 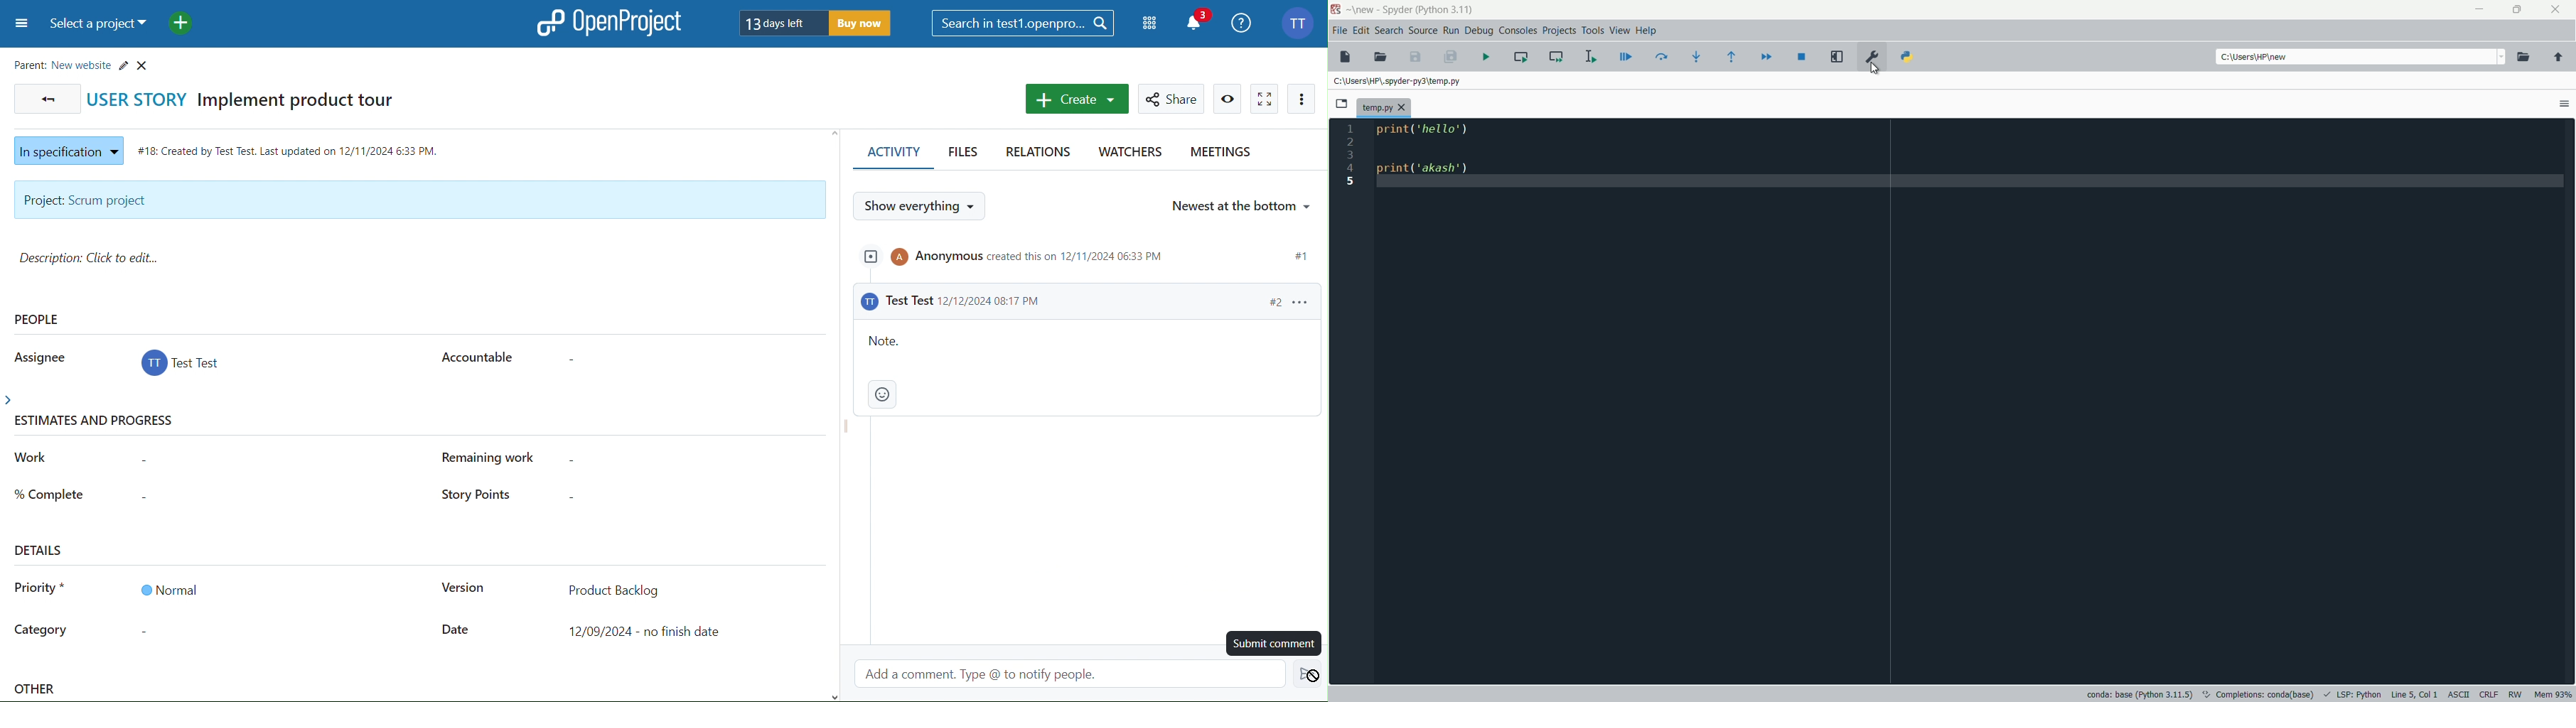 I want to click on view menu, so click(x=1619, y=31).